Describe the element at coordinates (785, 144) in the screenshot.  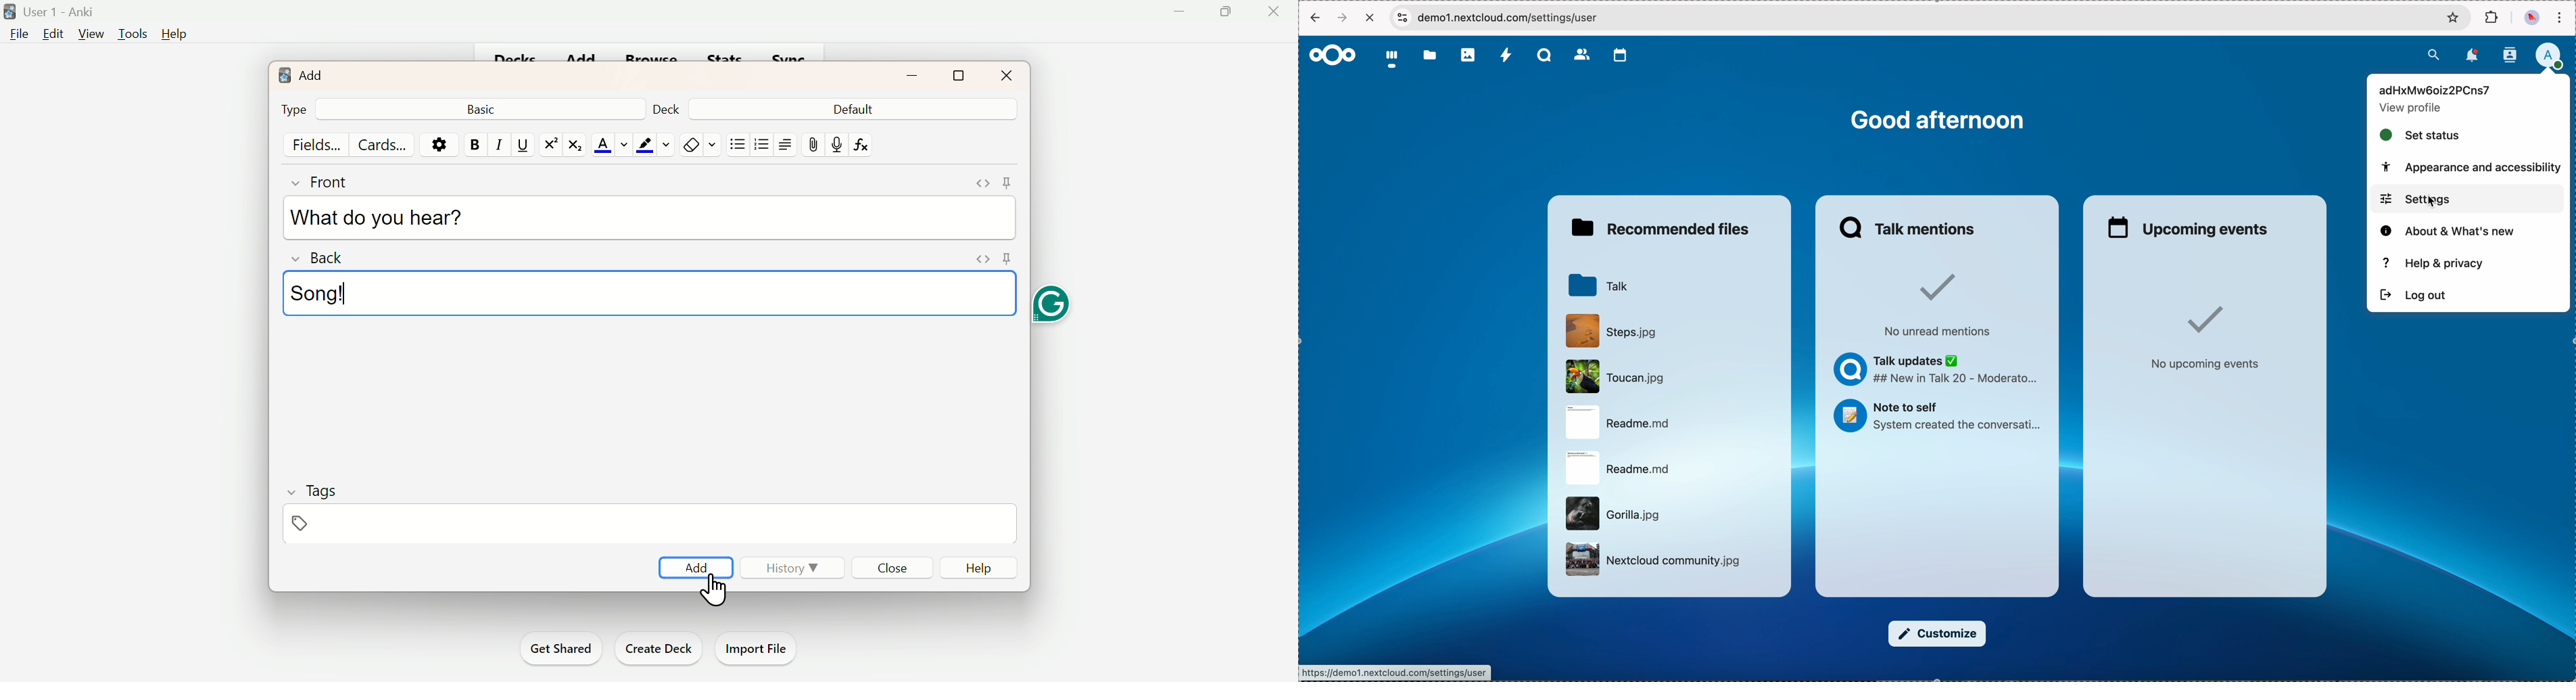
I see `Right side` at that location.